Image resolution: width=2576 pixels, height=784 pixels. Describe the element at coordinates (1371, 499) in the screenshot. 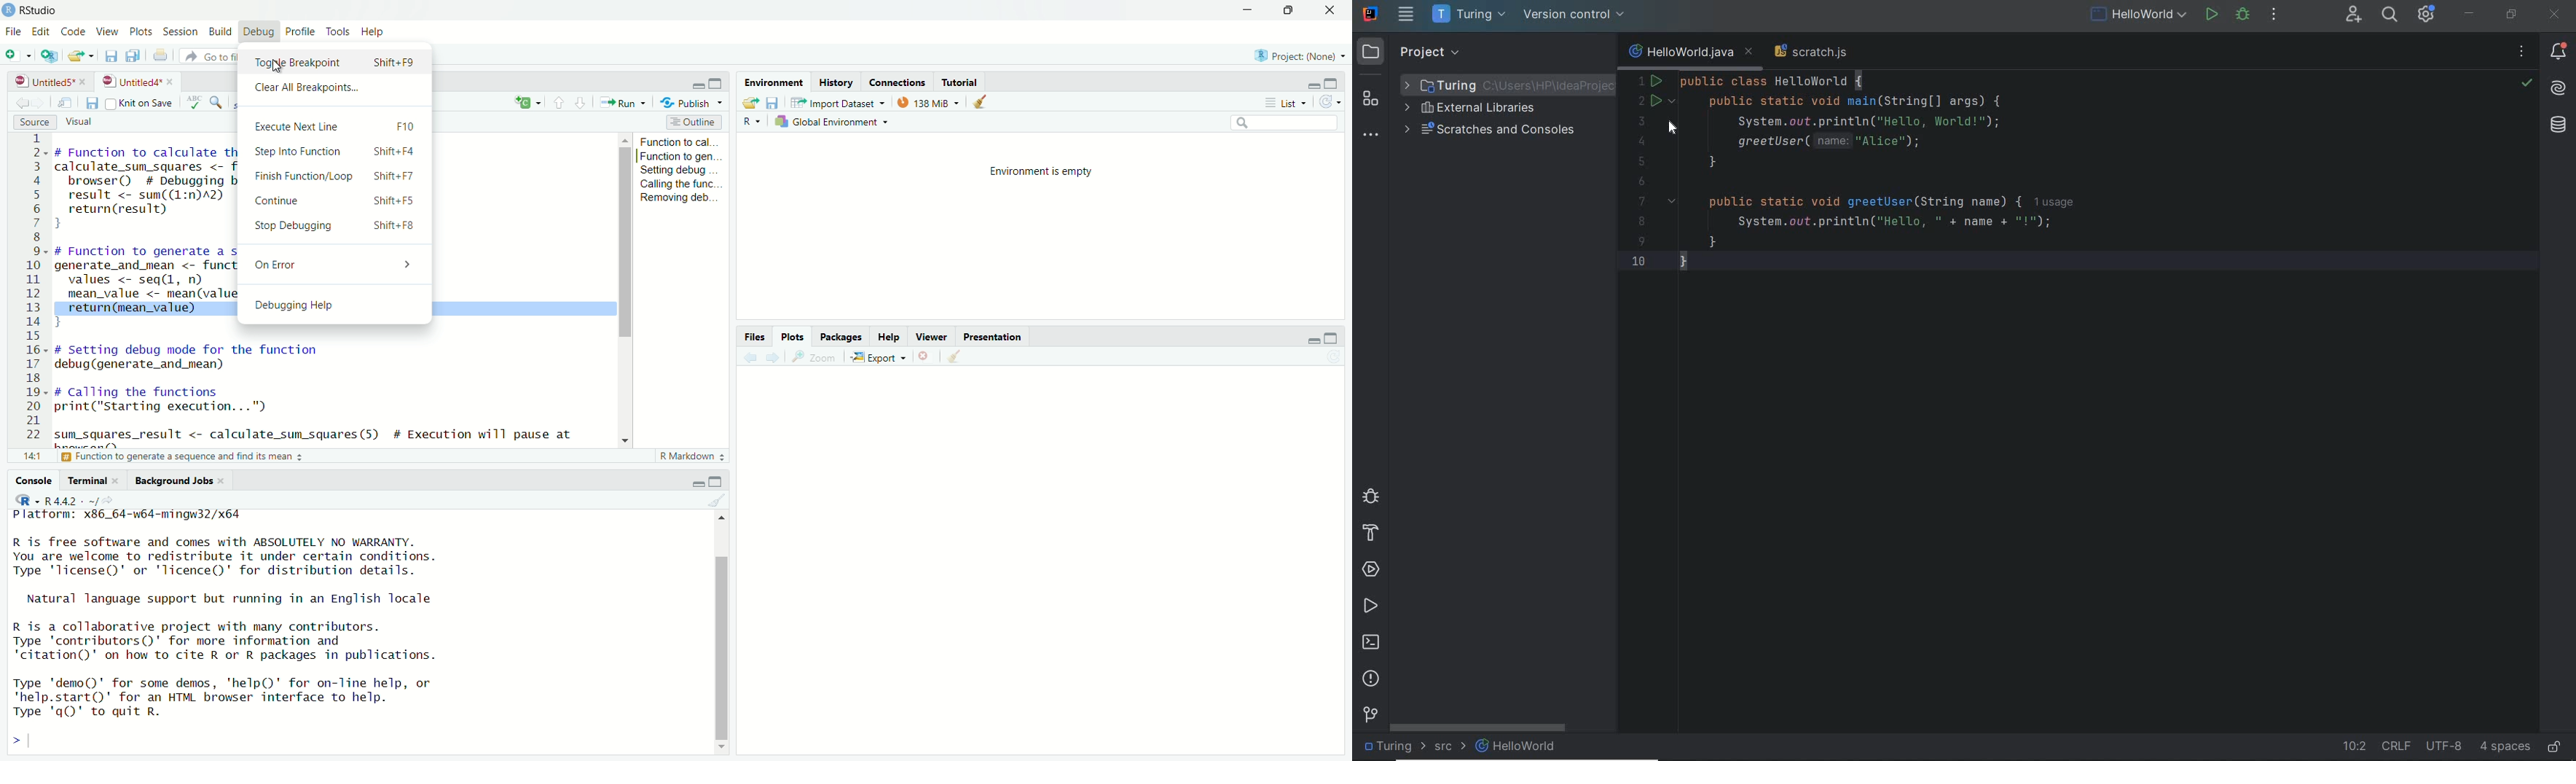

I see `debug` at that location.